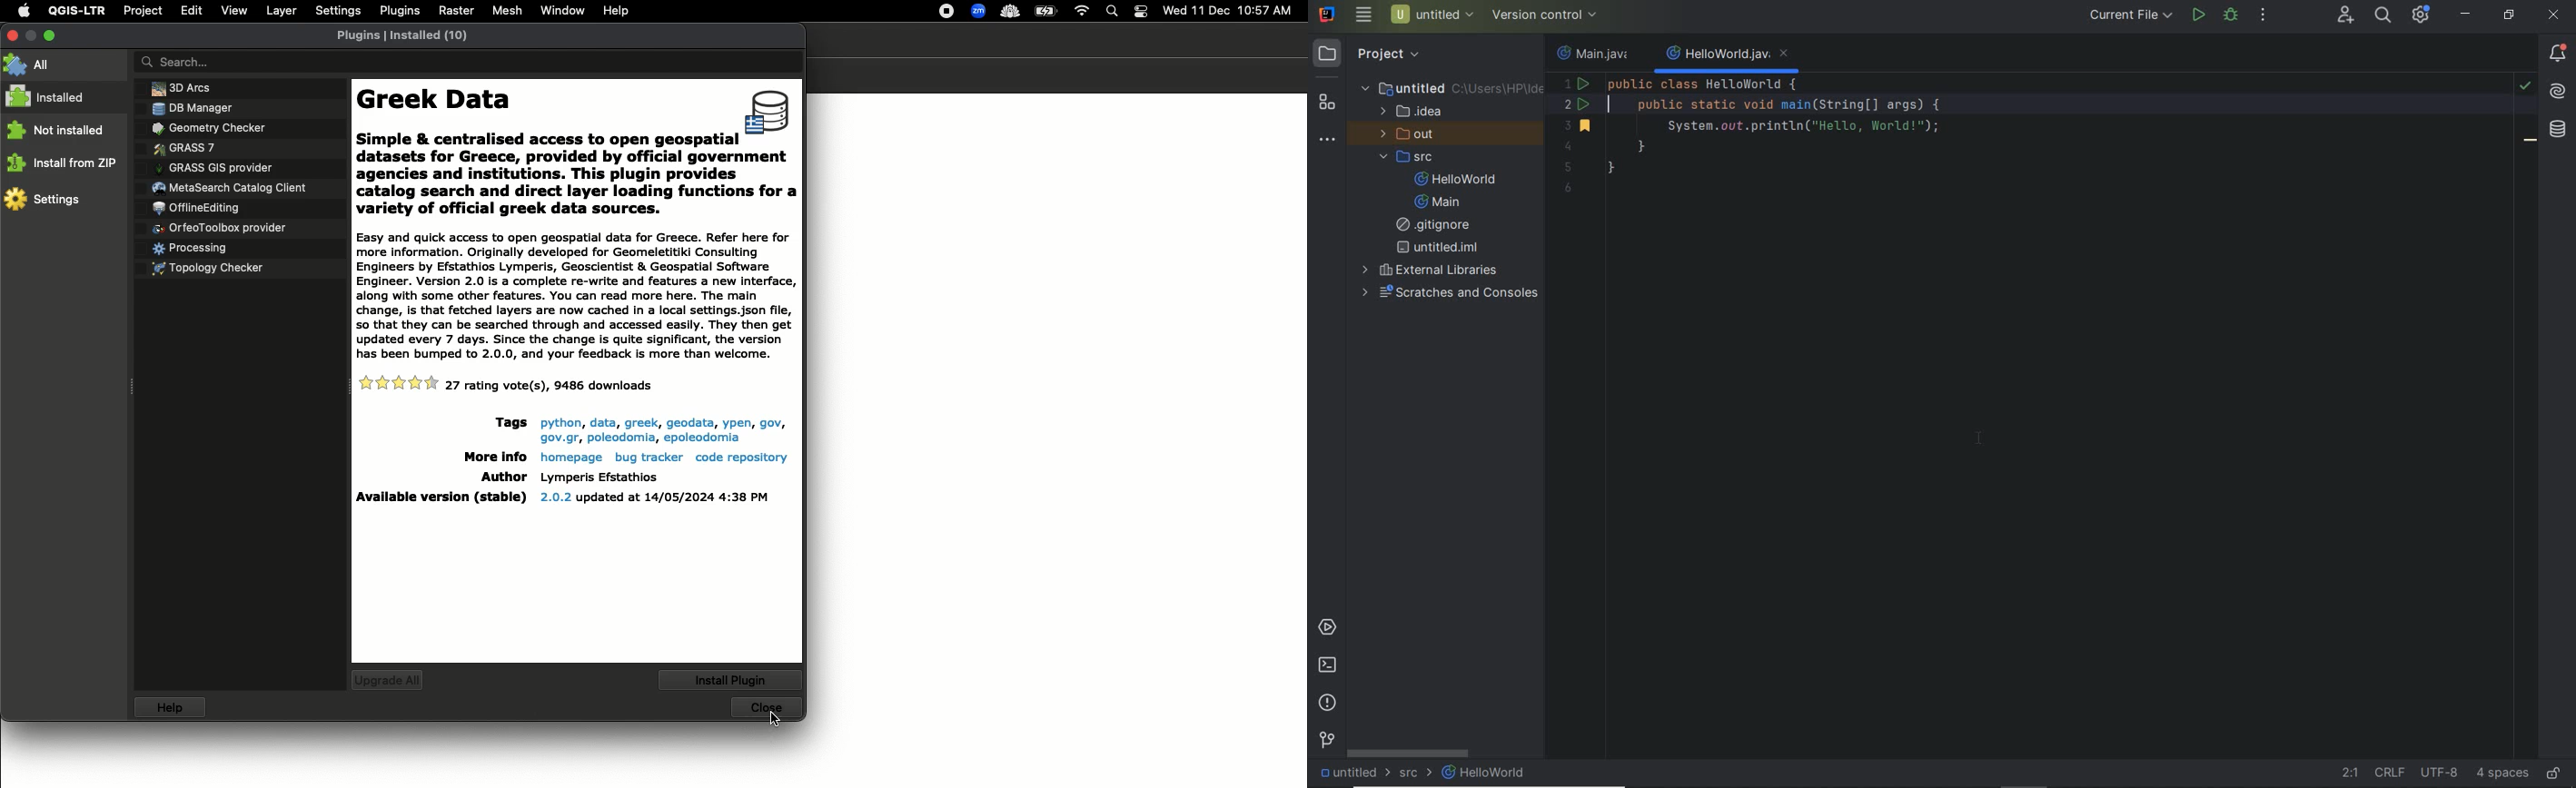  What do you see at coordinates (1326, 103) in the screenshot?
I see `structure` at bounding box center [1326, 103].